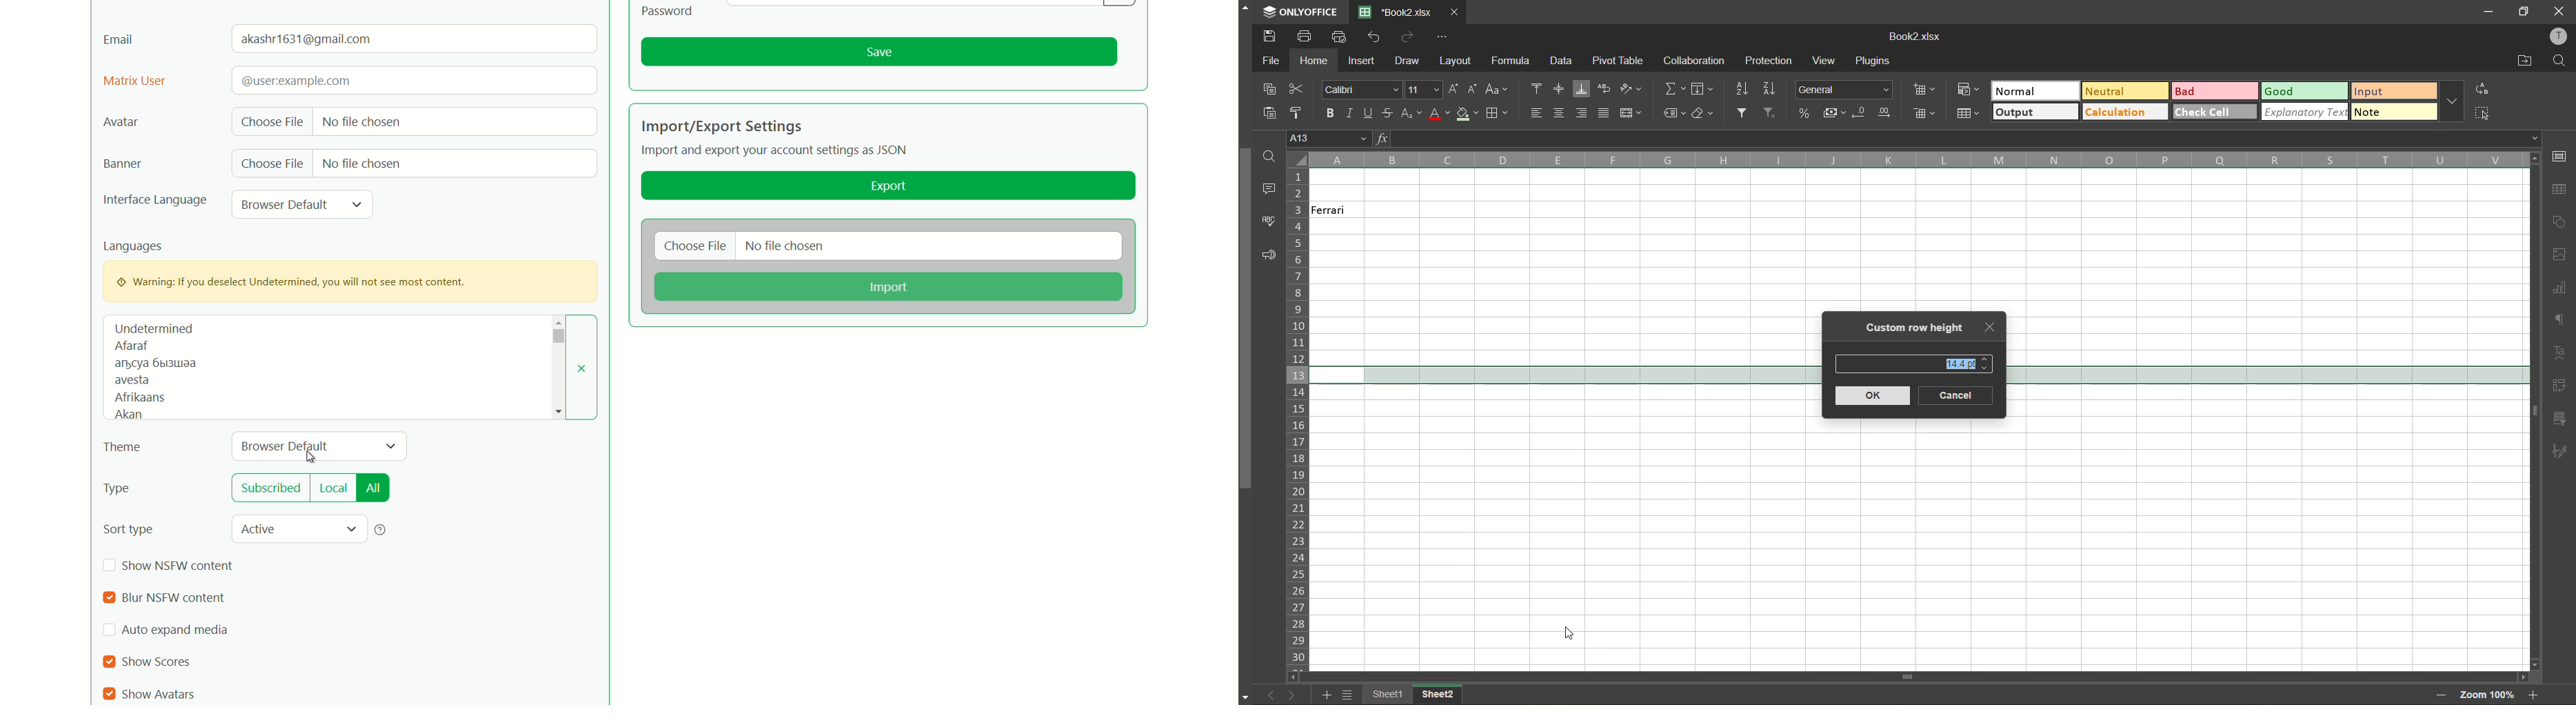  What do you see at coordinates (2562, 290) in the screenshot?
I see `charts` at bounding box center [2562, 290].